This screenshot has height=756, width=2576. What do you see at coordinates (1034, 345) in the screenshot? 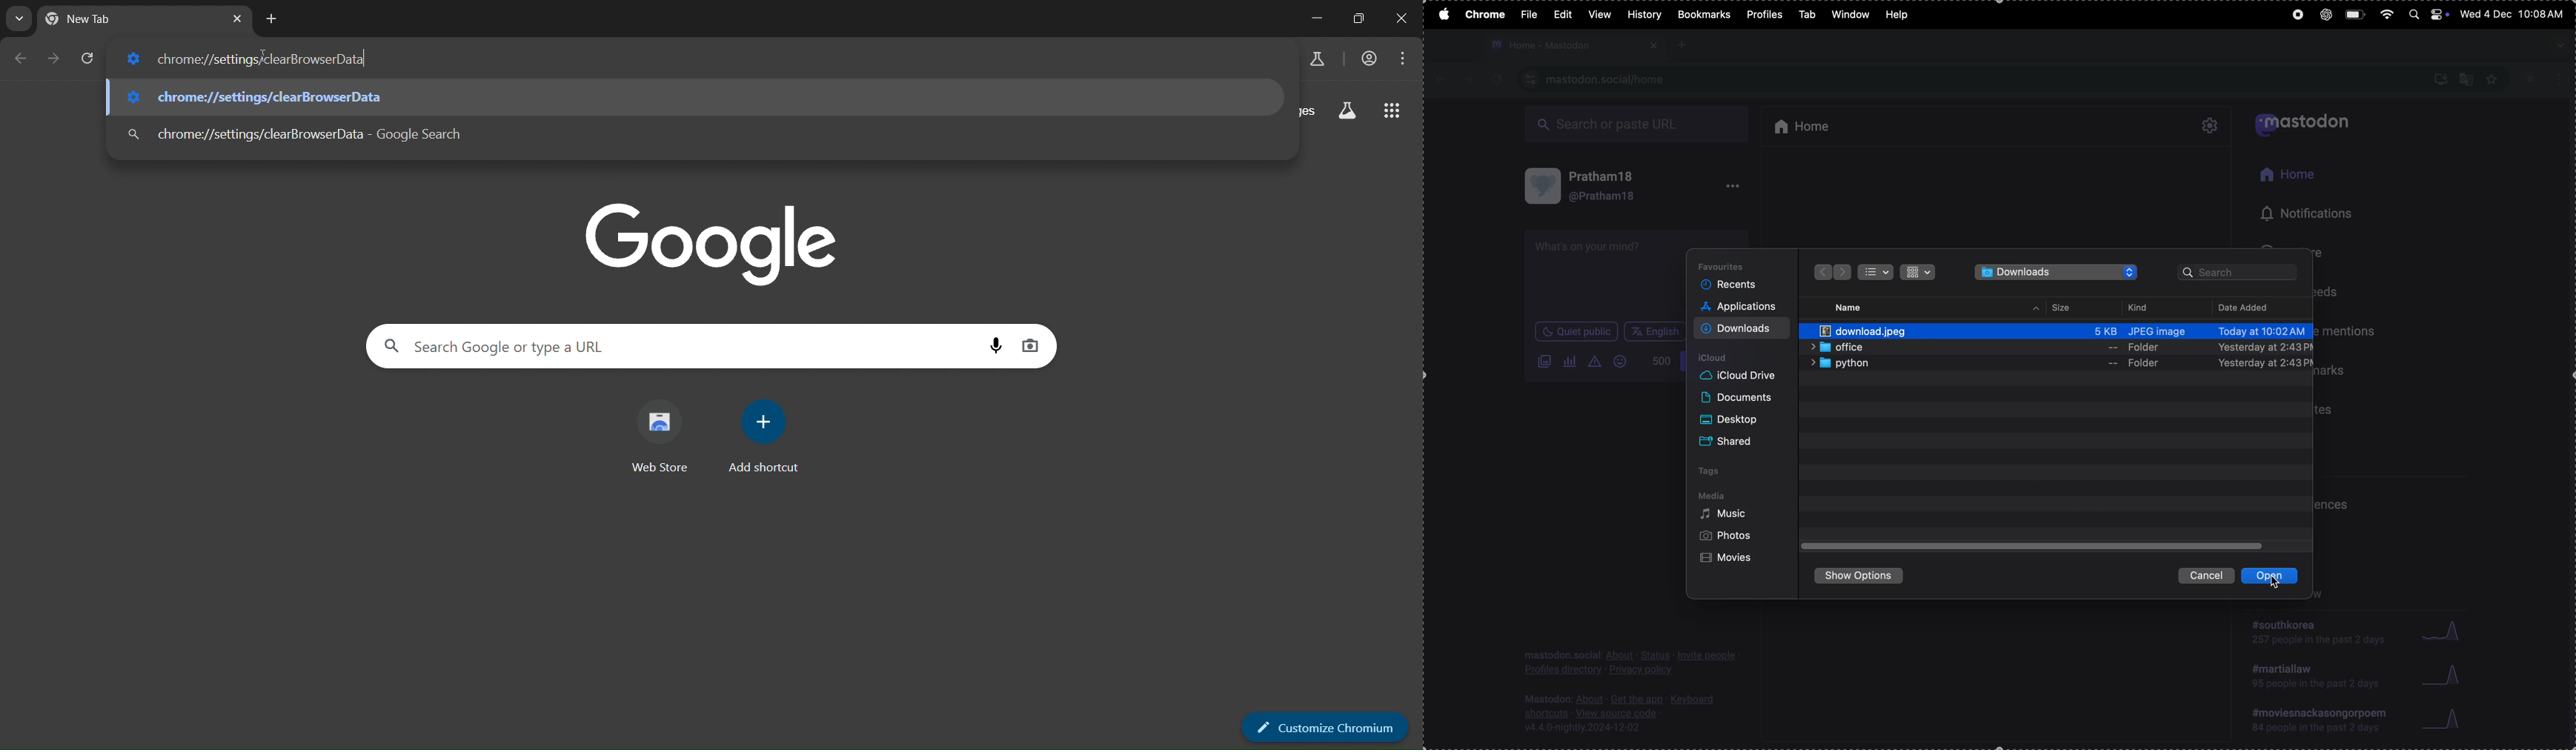
I see `image search` at bounding box center [1034, 345].